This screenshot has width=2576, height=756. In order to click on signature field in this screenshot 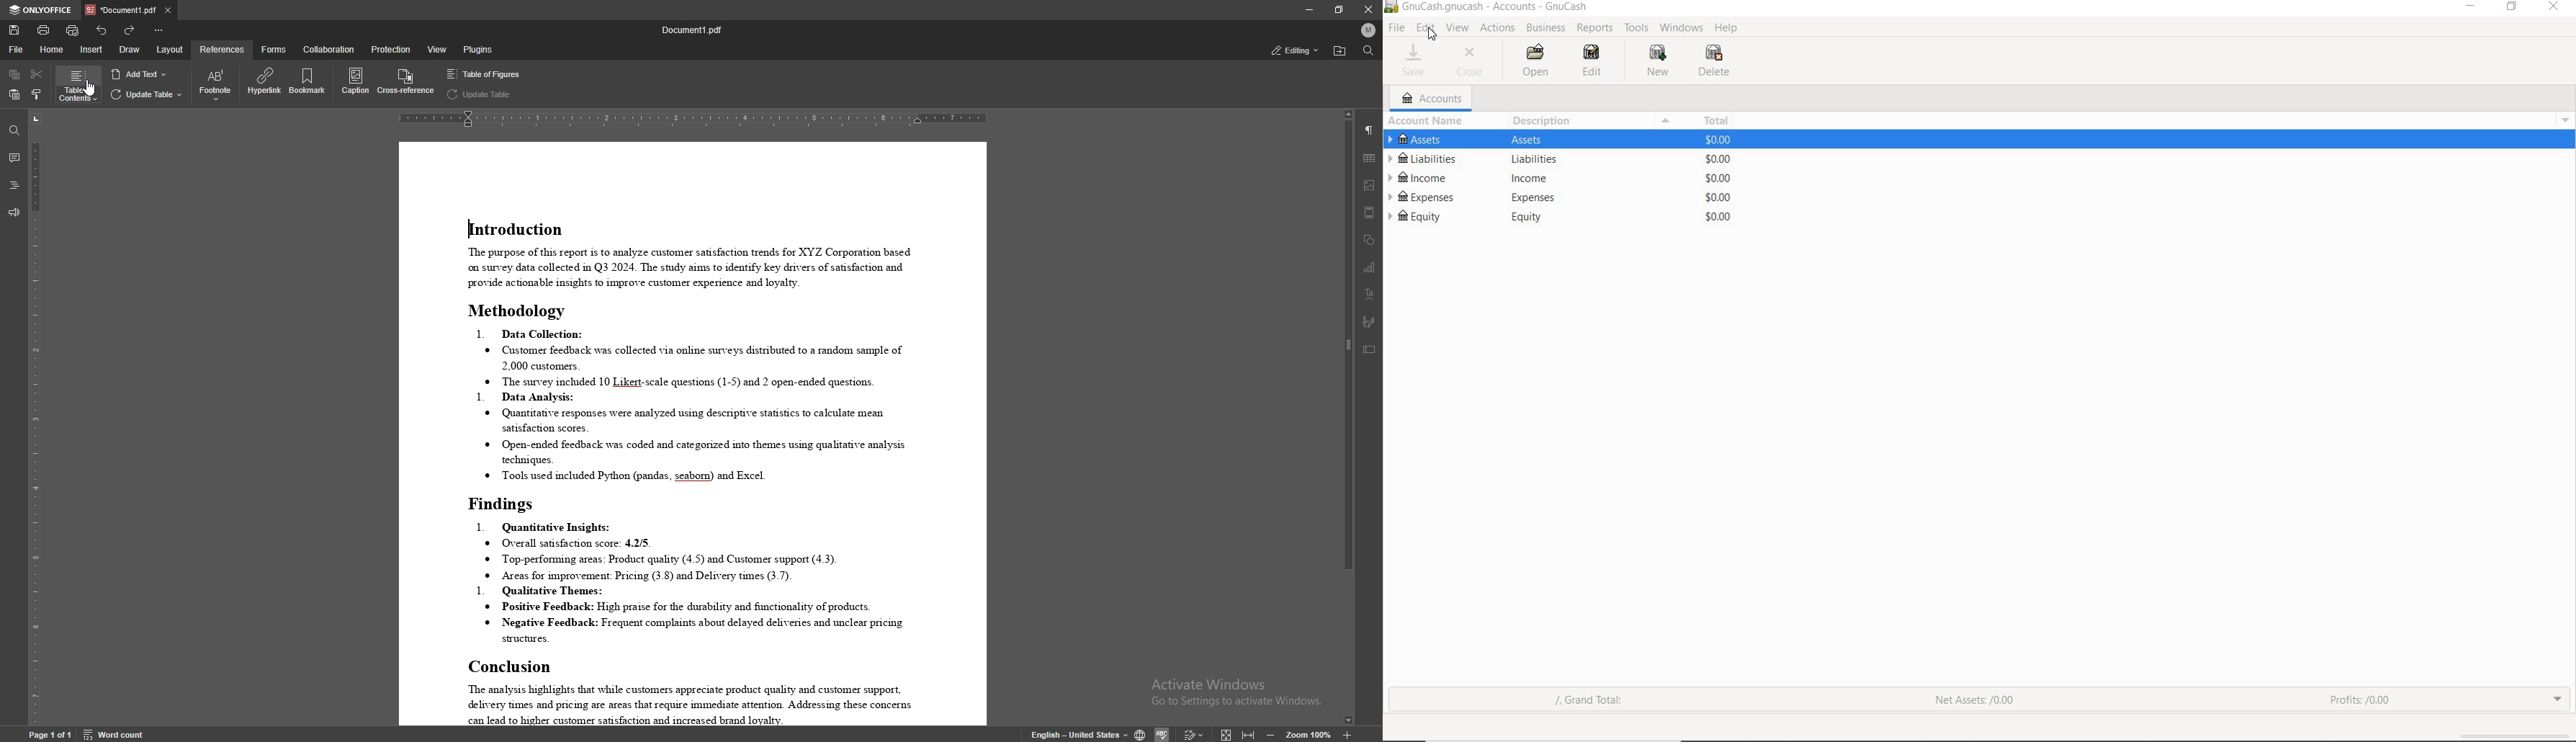, I will do `click(1369, 322)`.